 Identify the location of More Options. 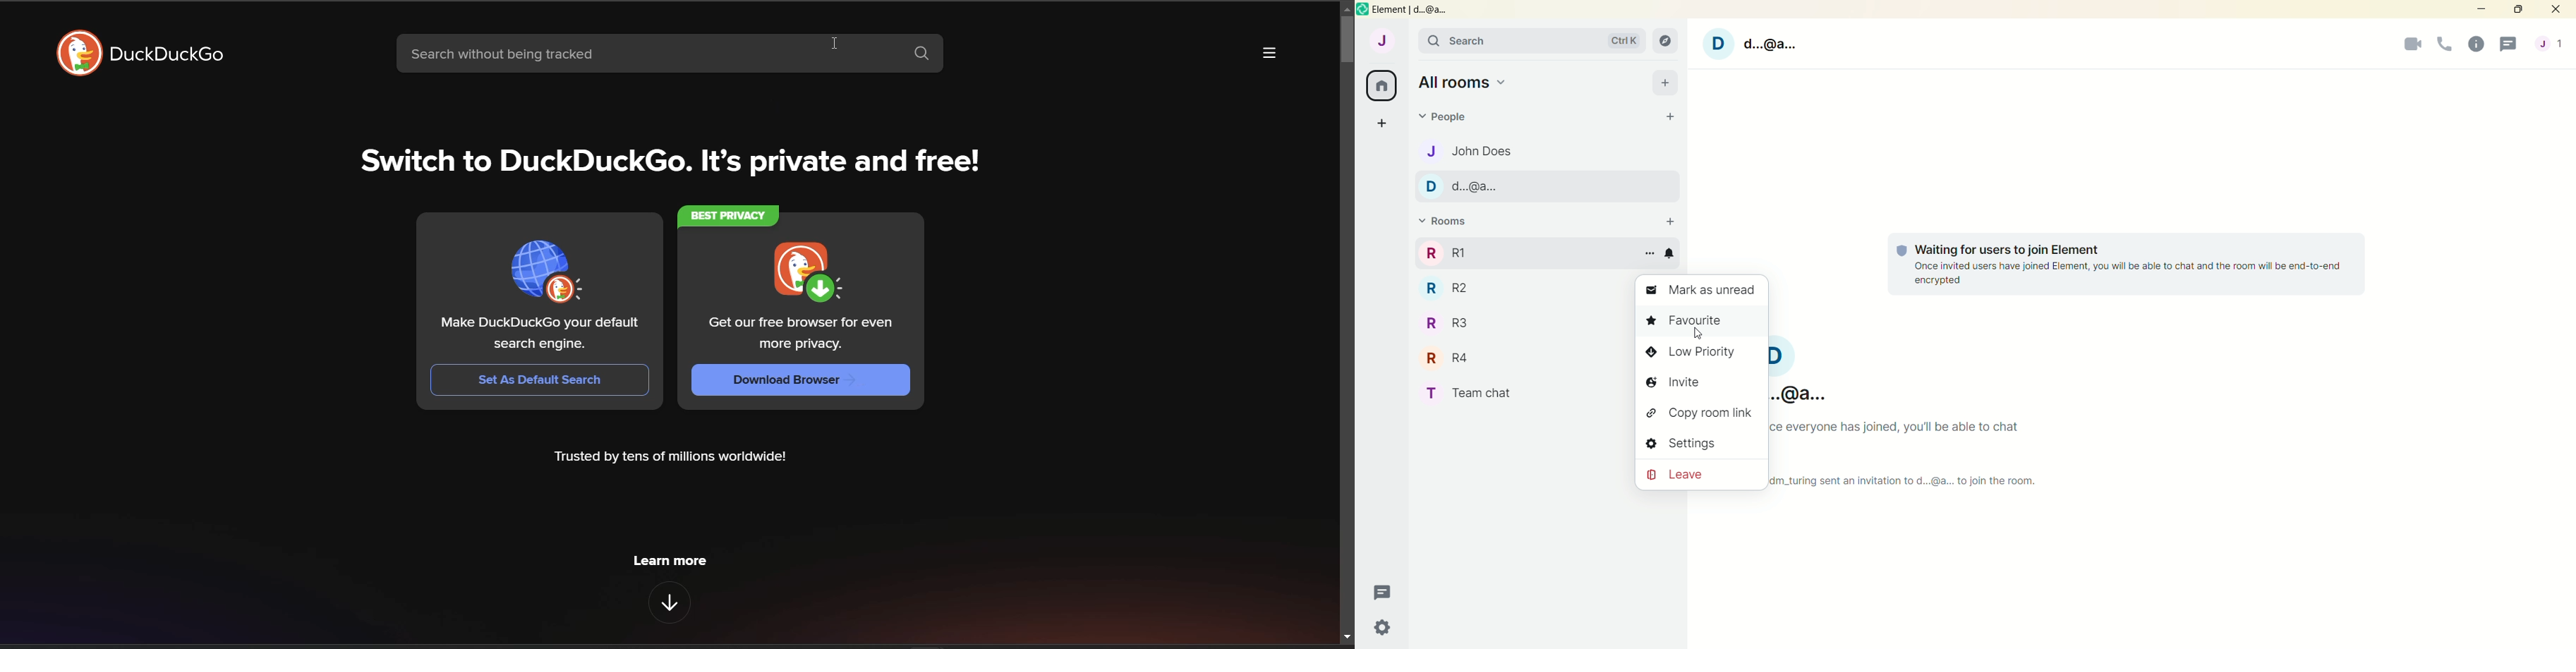
(1647, 251).